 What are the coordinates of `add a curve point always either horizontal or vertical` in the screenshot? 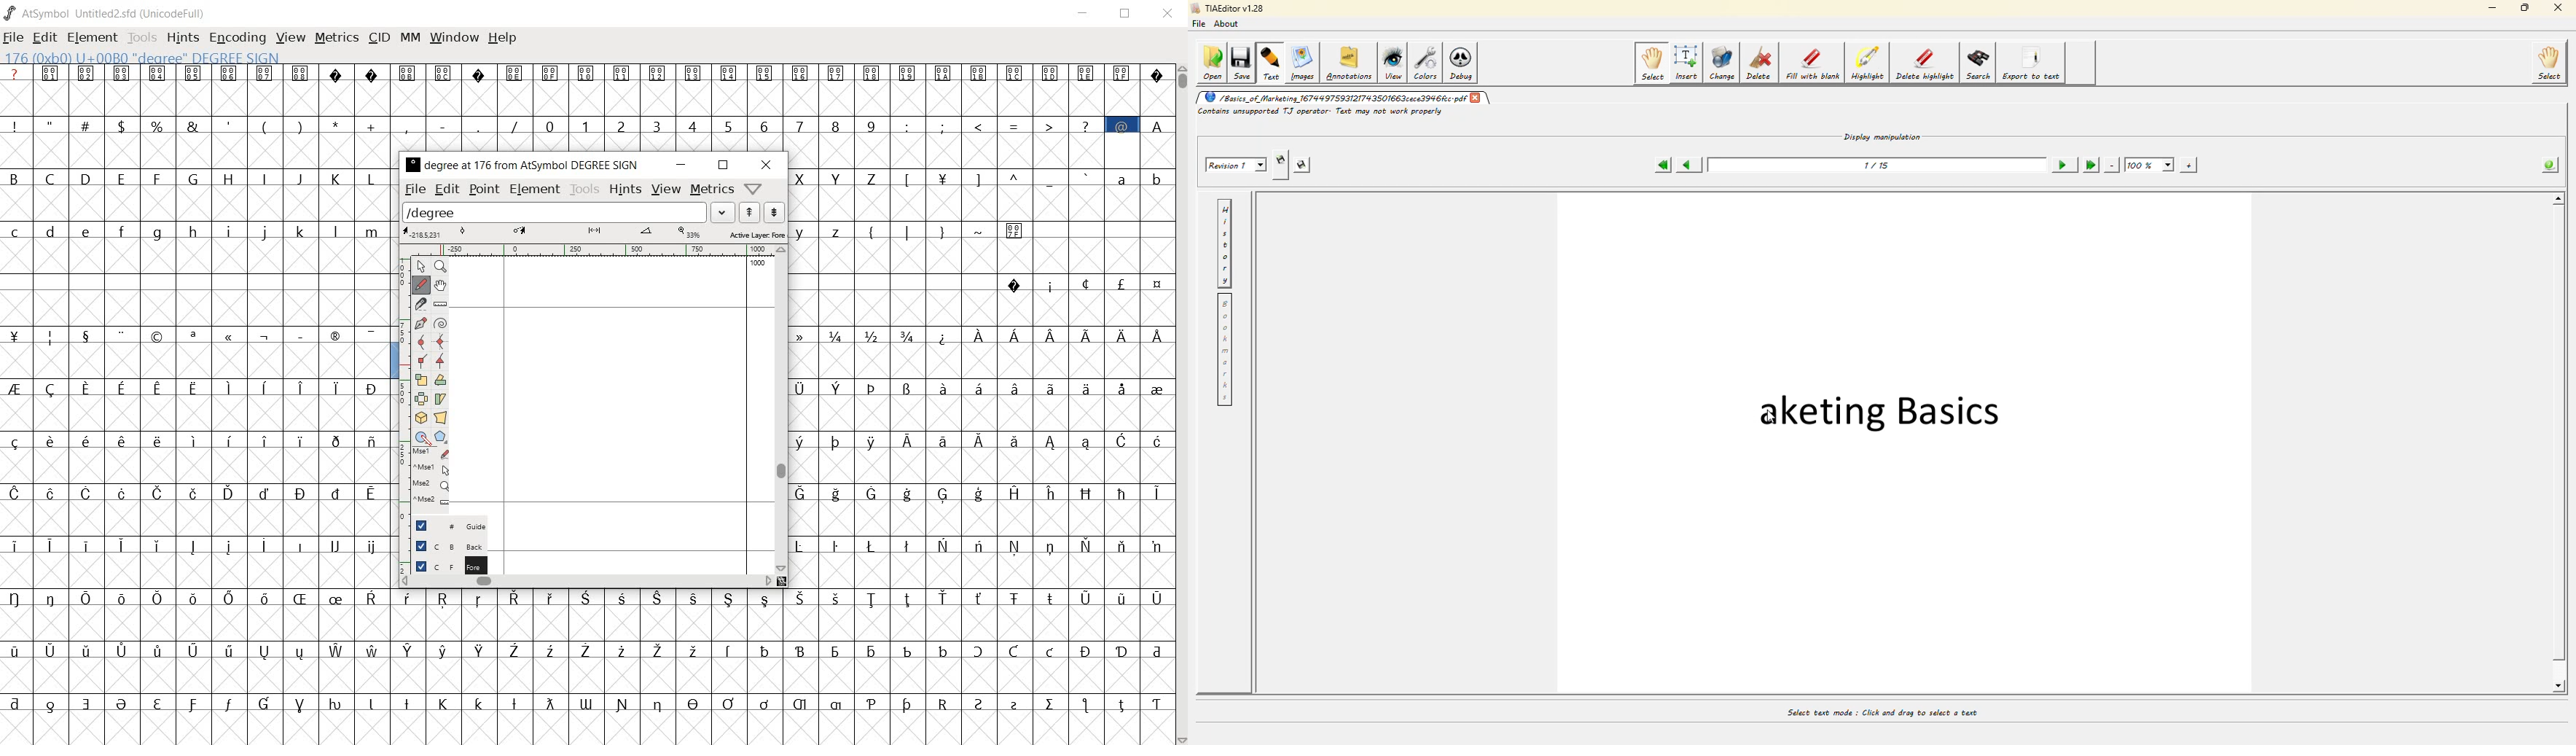 It's located at (442, 341).